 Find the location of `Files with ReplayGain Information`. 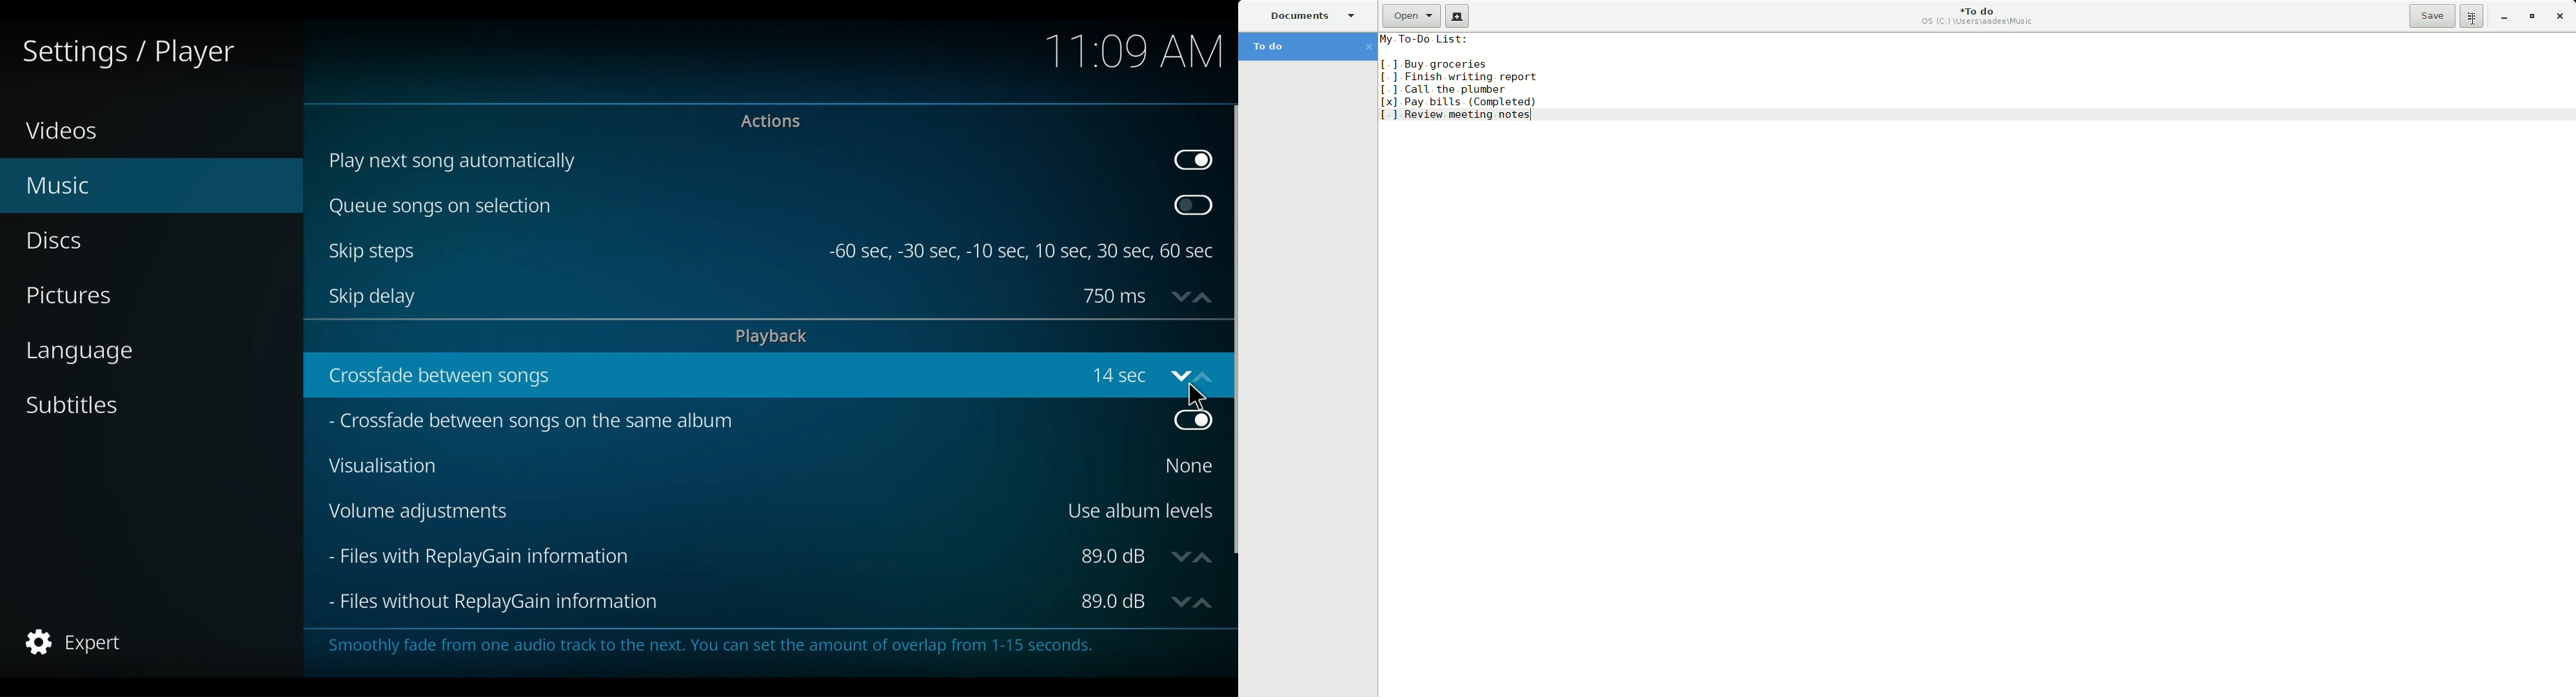

Files with ReplayGain Information is located at coordinates (695, 556).